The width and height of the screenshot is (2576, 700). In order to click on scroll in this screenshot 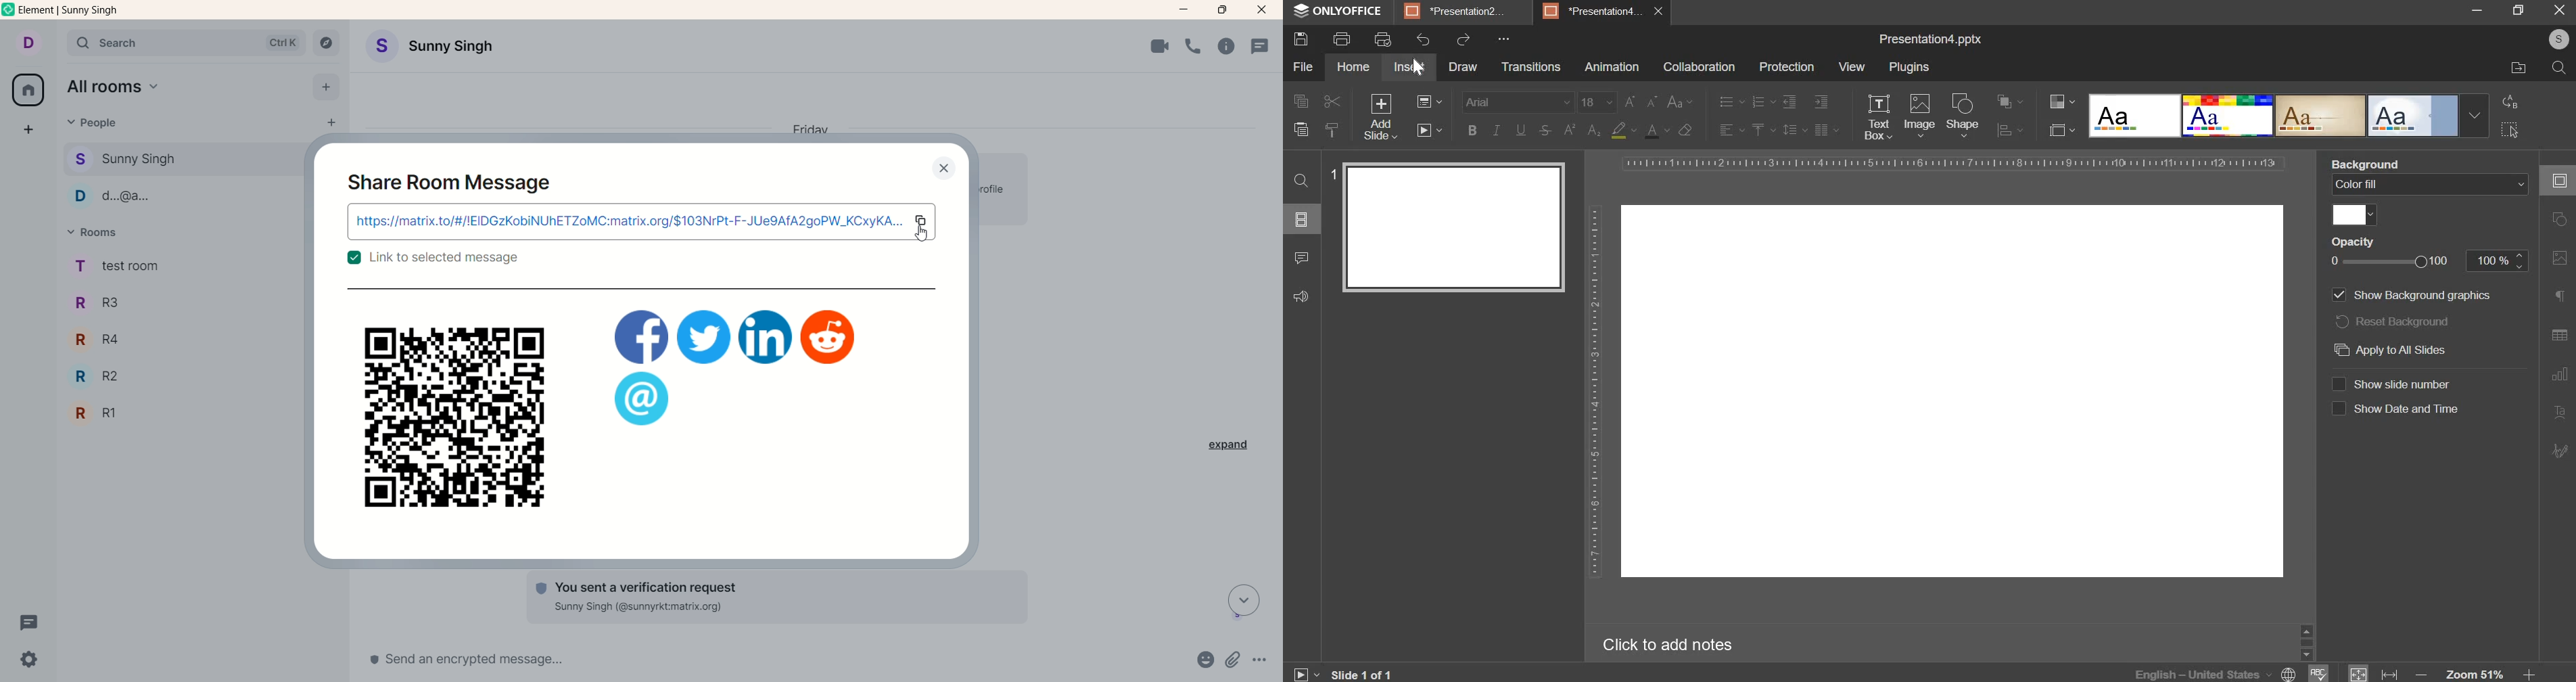, I will do `click(1240, 601)`.